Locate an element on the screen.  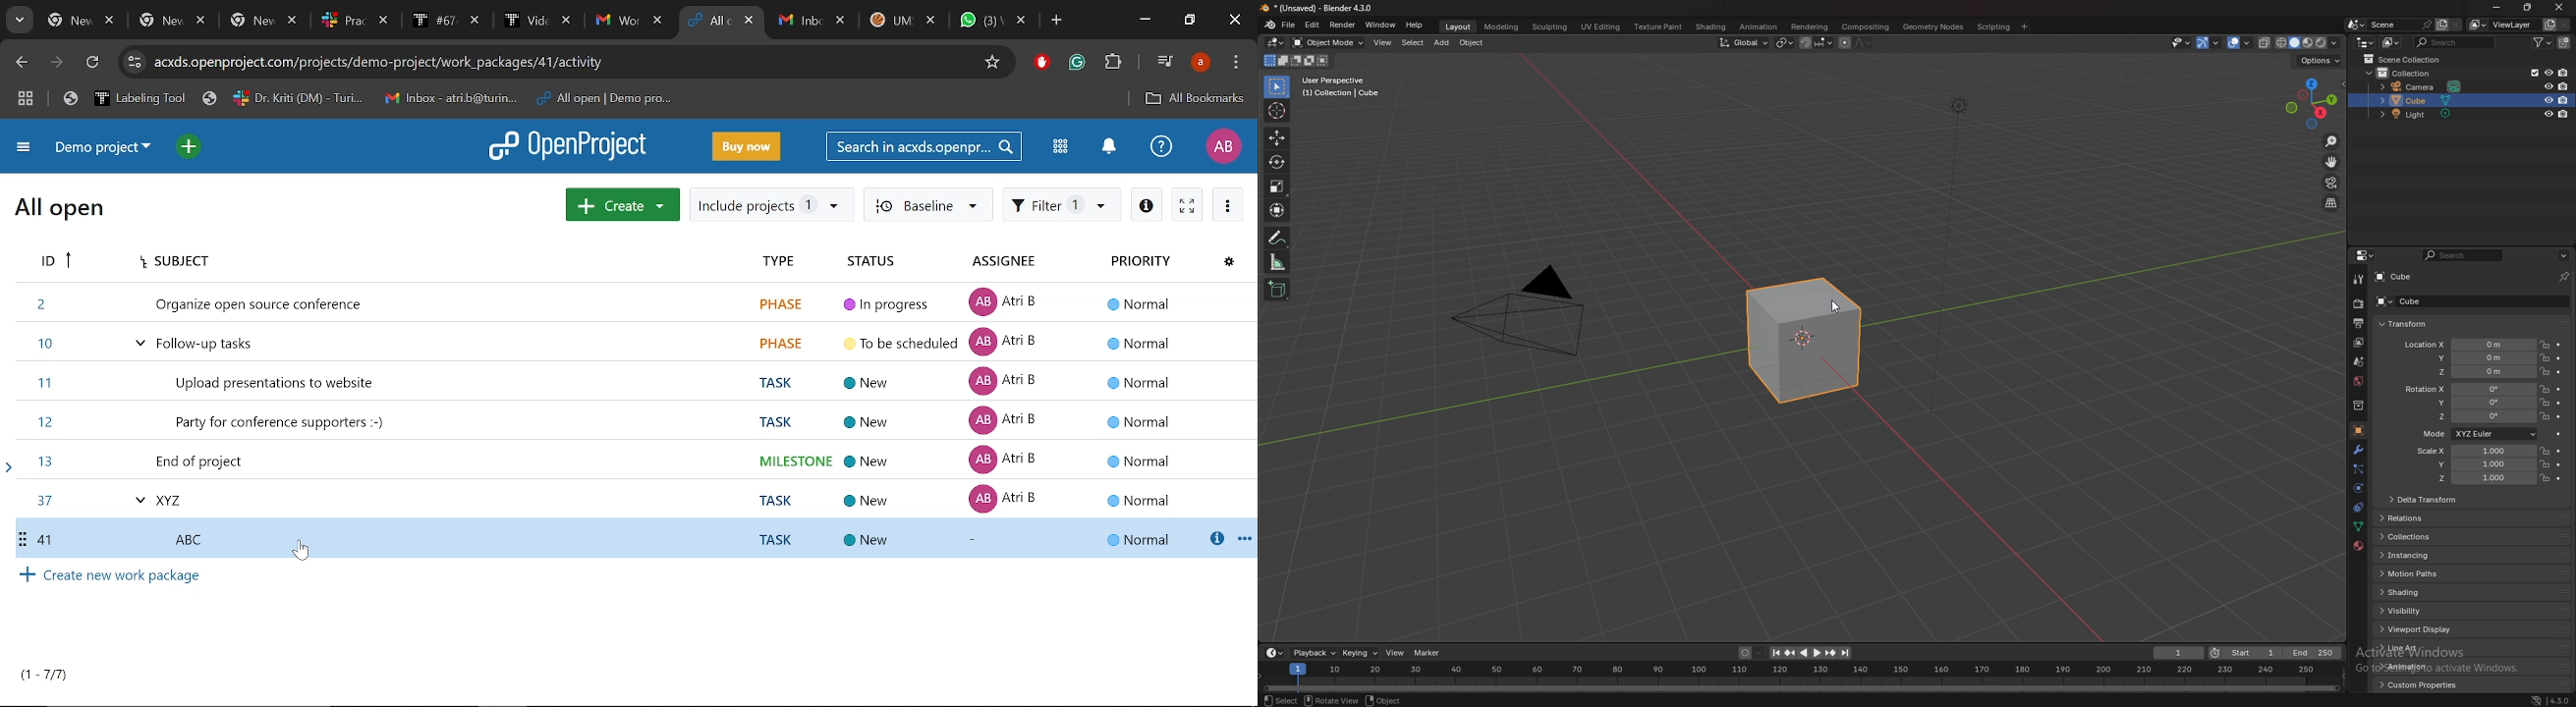
viewport display is located at coordinates (2422, 629).